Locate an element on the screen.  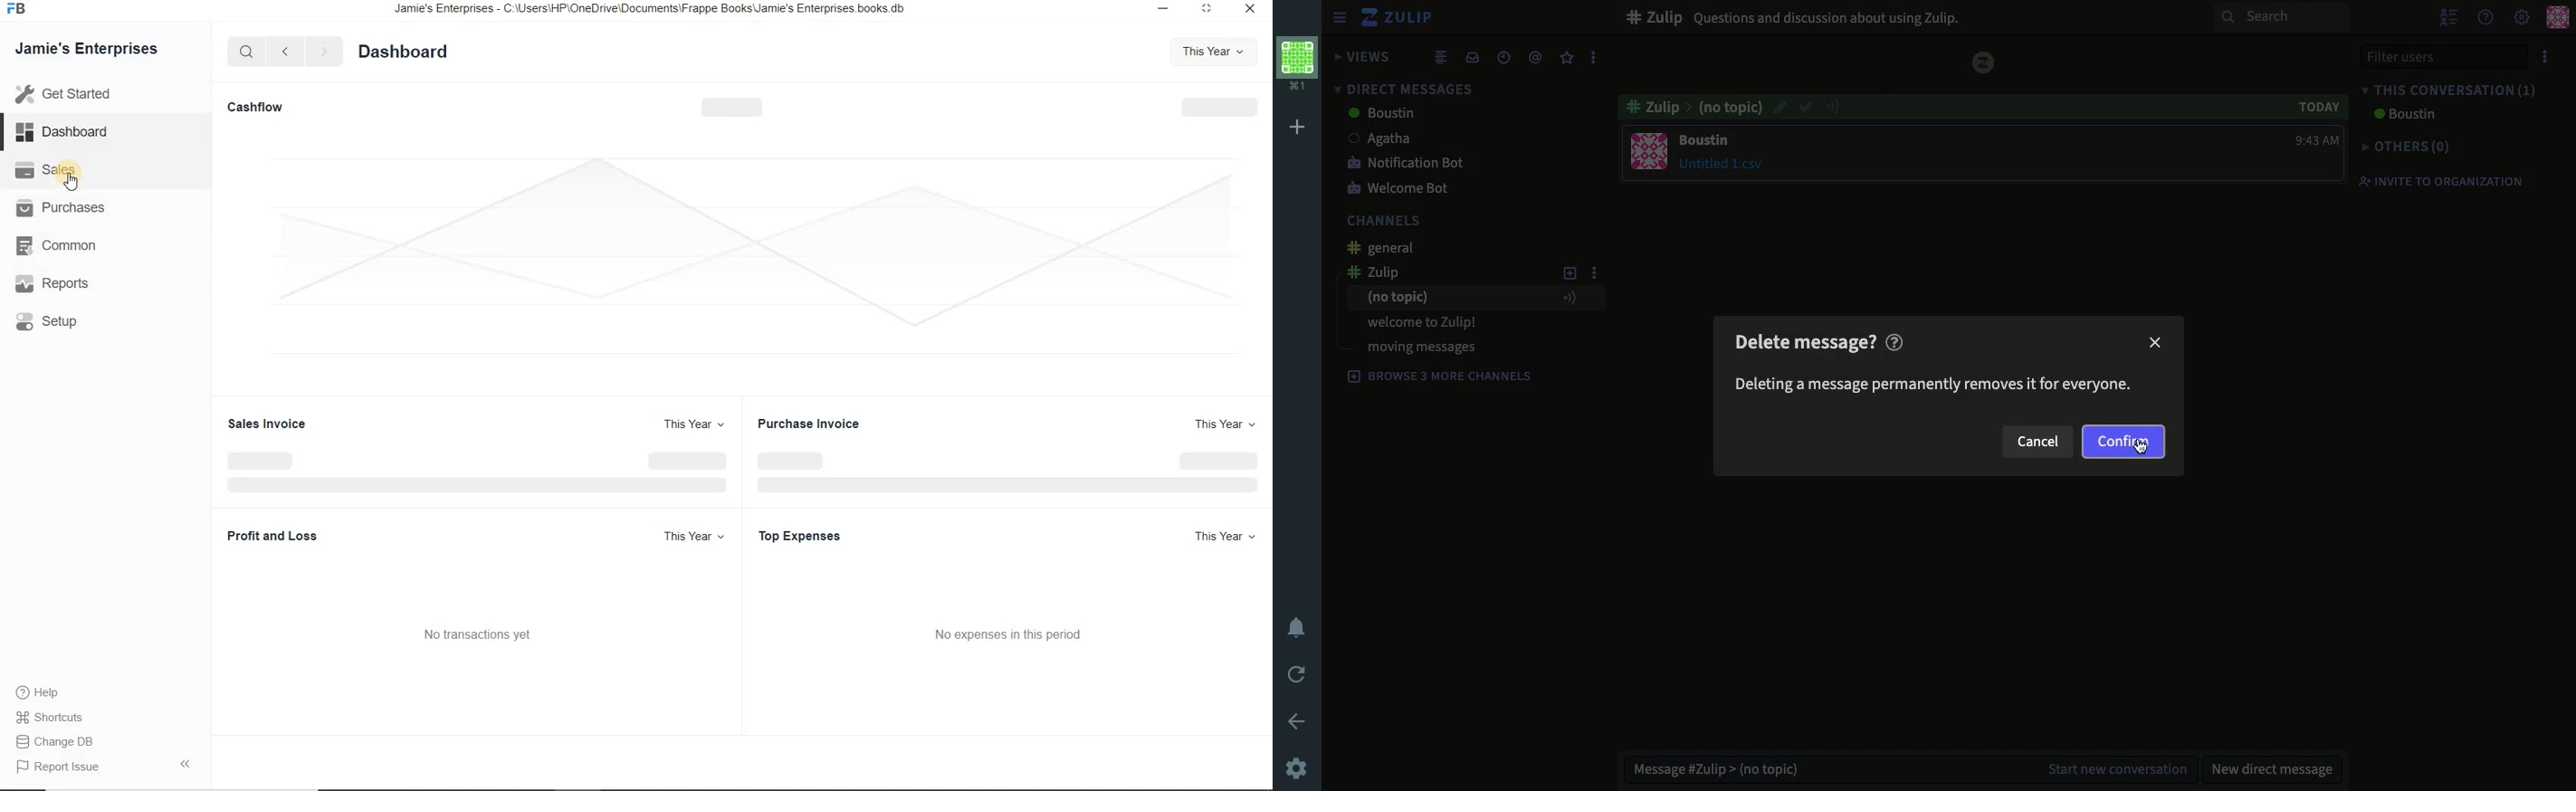
Report Issue is located at coordinates (57, 768).